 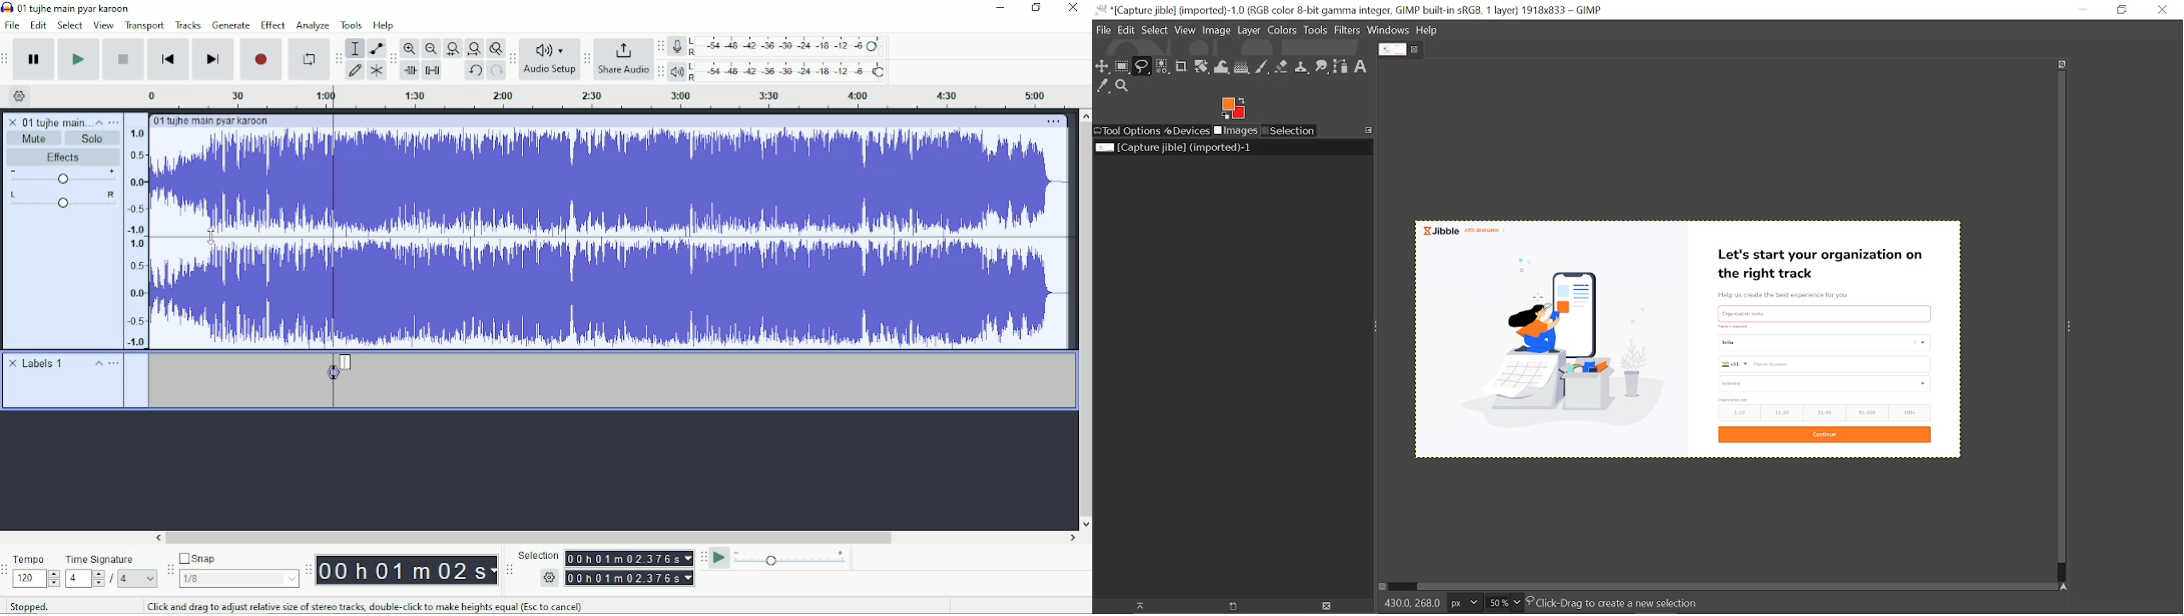 What do you see at coordinates (338, 58) in the screenshot?
I see `Audacity tools toolbar` at bounding box center [338, 58].